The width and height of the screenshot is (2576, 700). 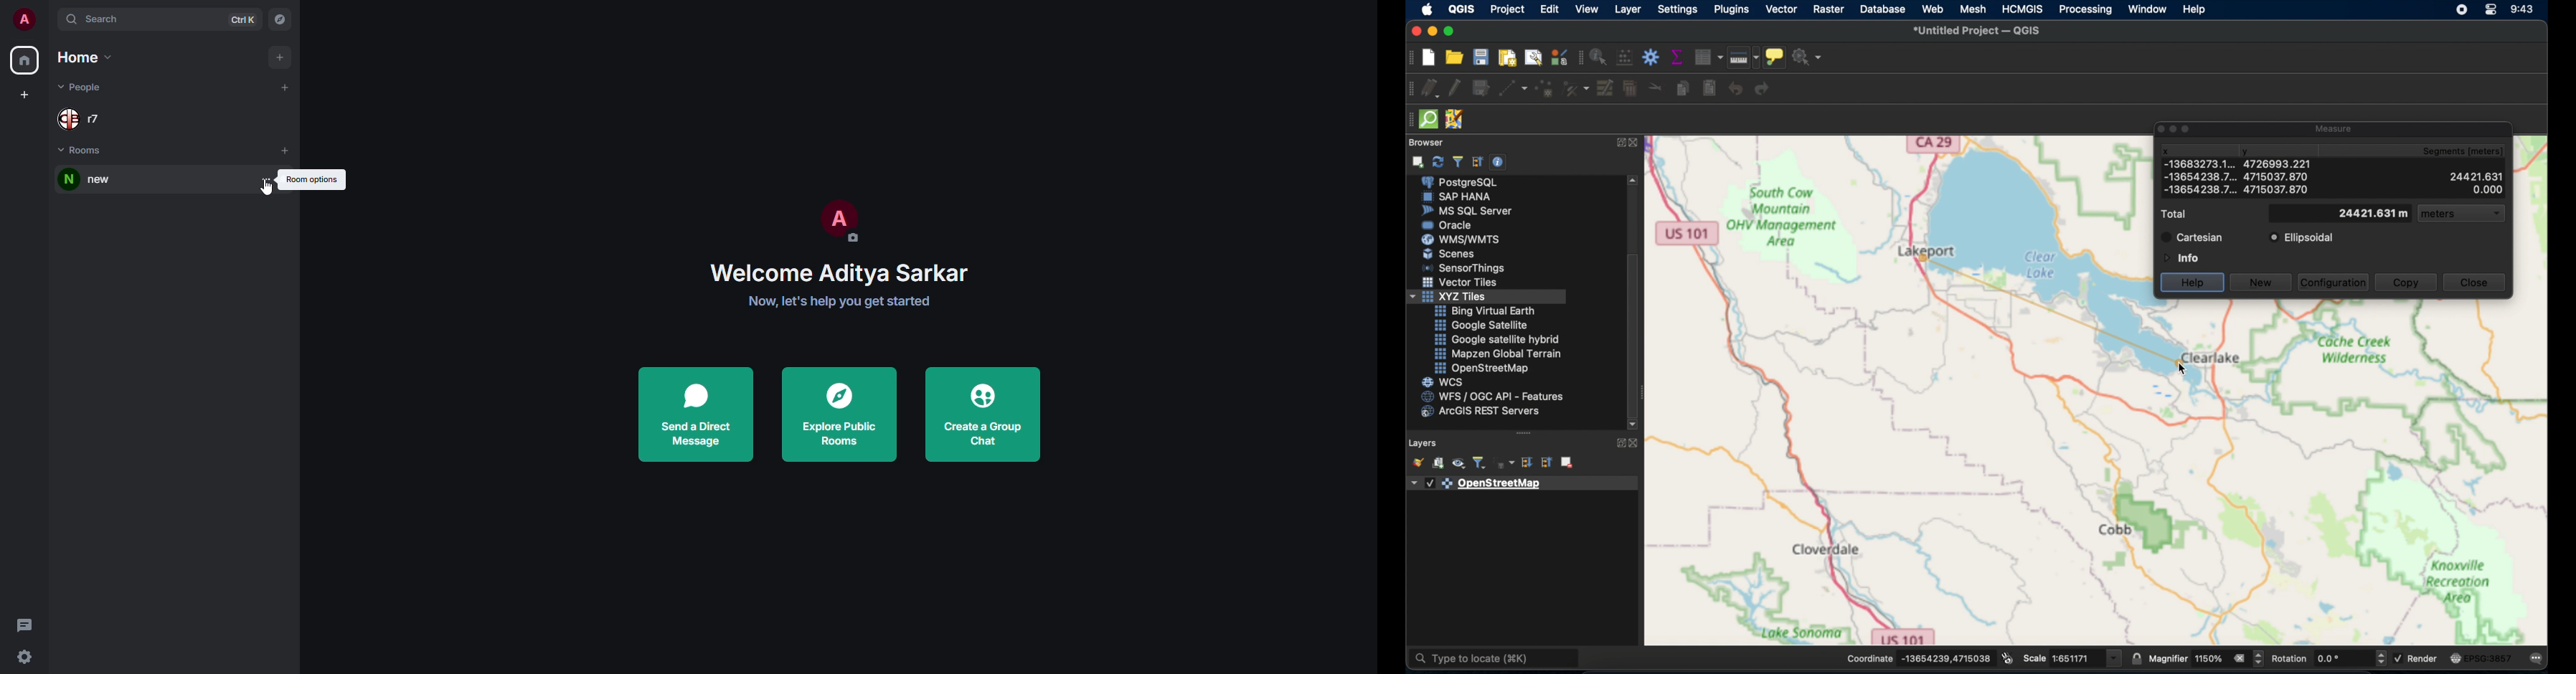 What do you see at coordinates (1545, 89) in the screenshot?
I see `add point features` at bounding box center [1545, 89].